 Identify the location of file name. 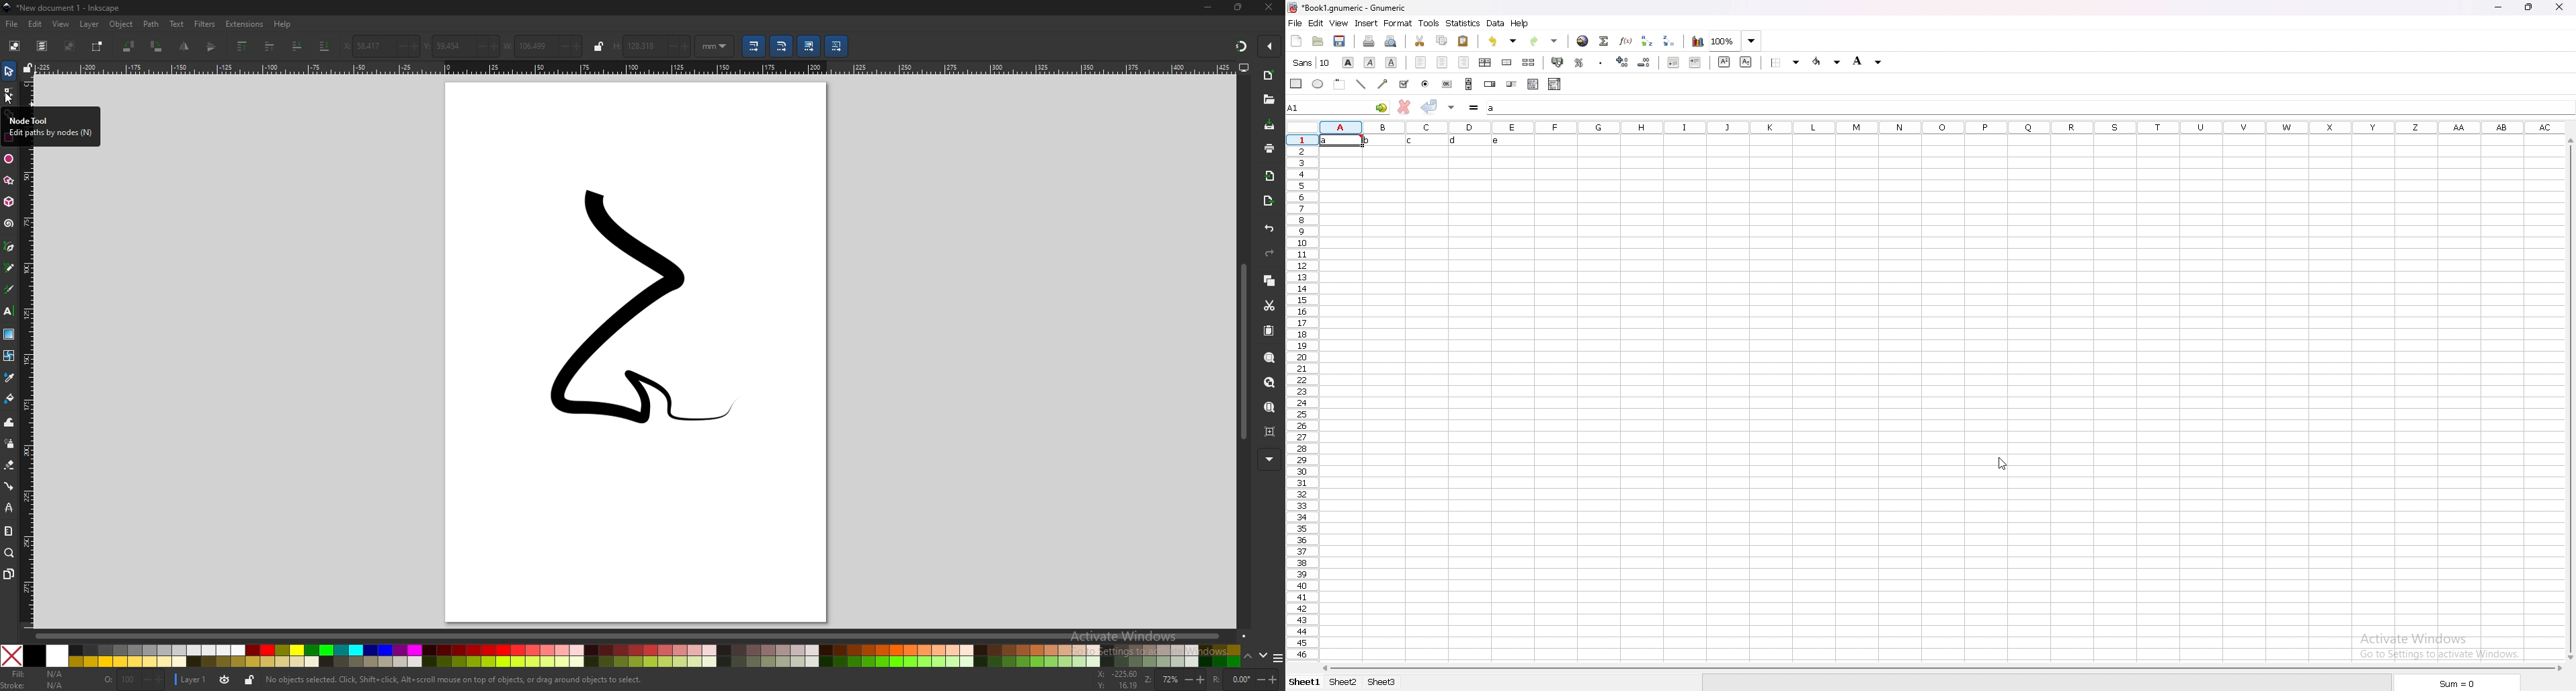
(1348, 7).